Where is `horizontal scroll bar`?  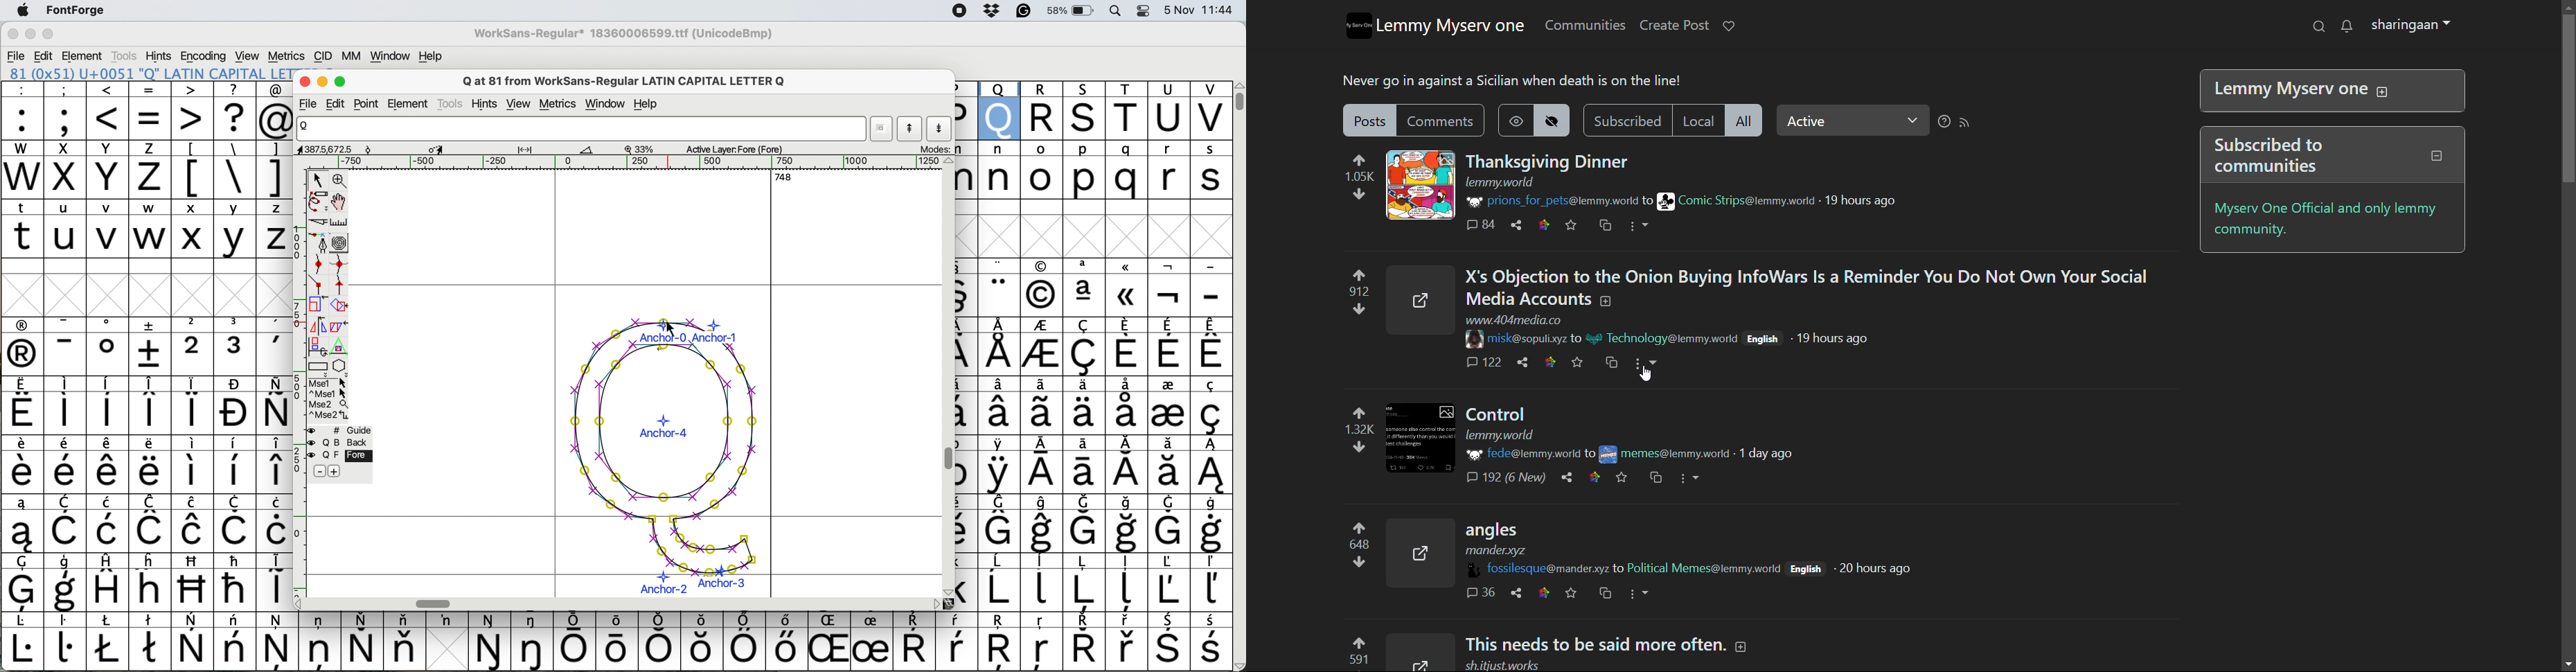 horizontal scroll bar is located at coordinates (785, 180).